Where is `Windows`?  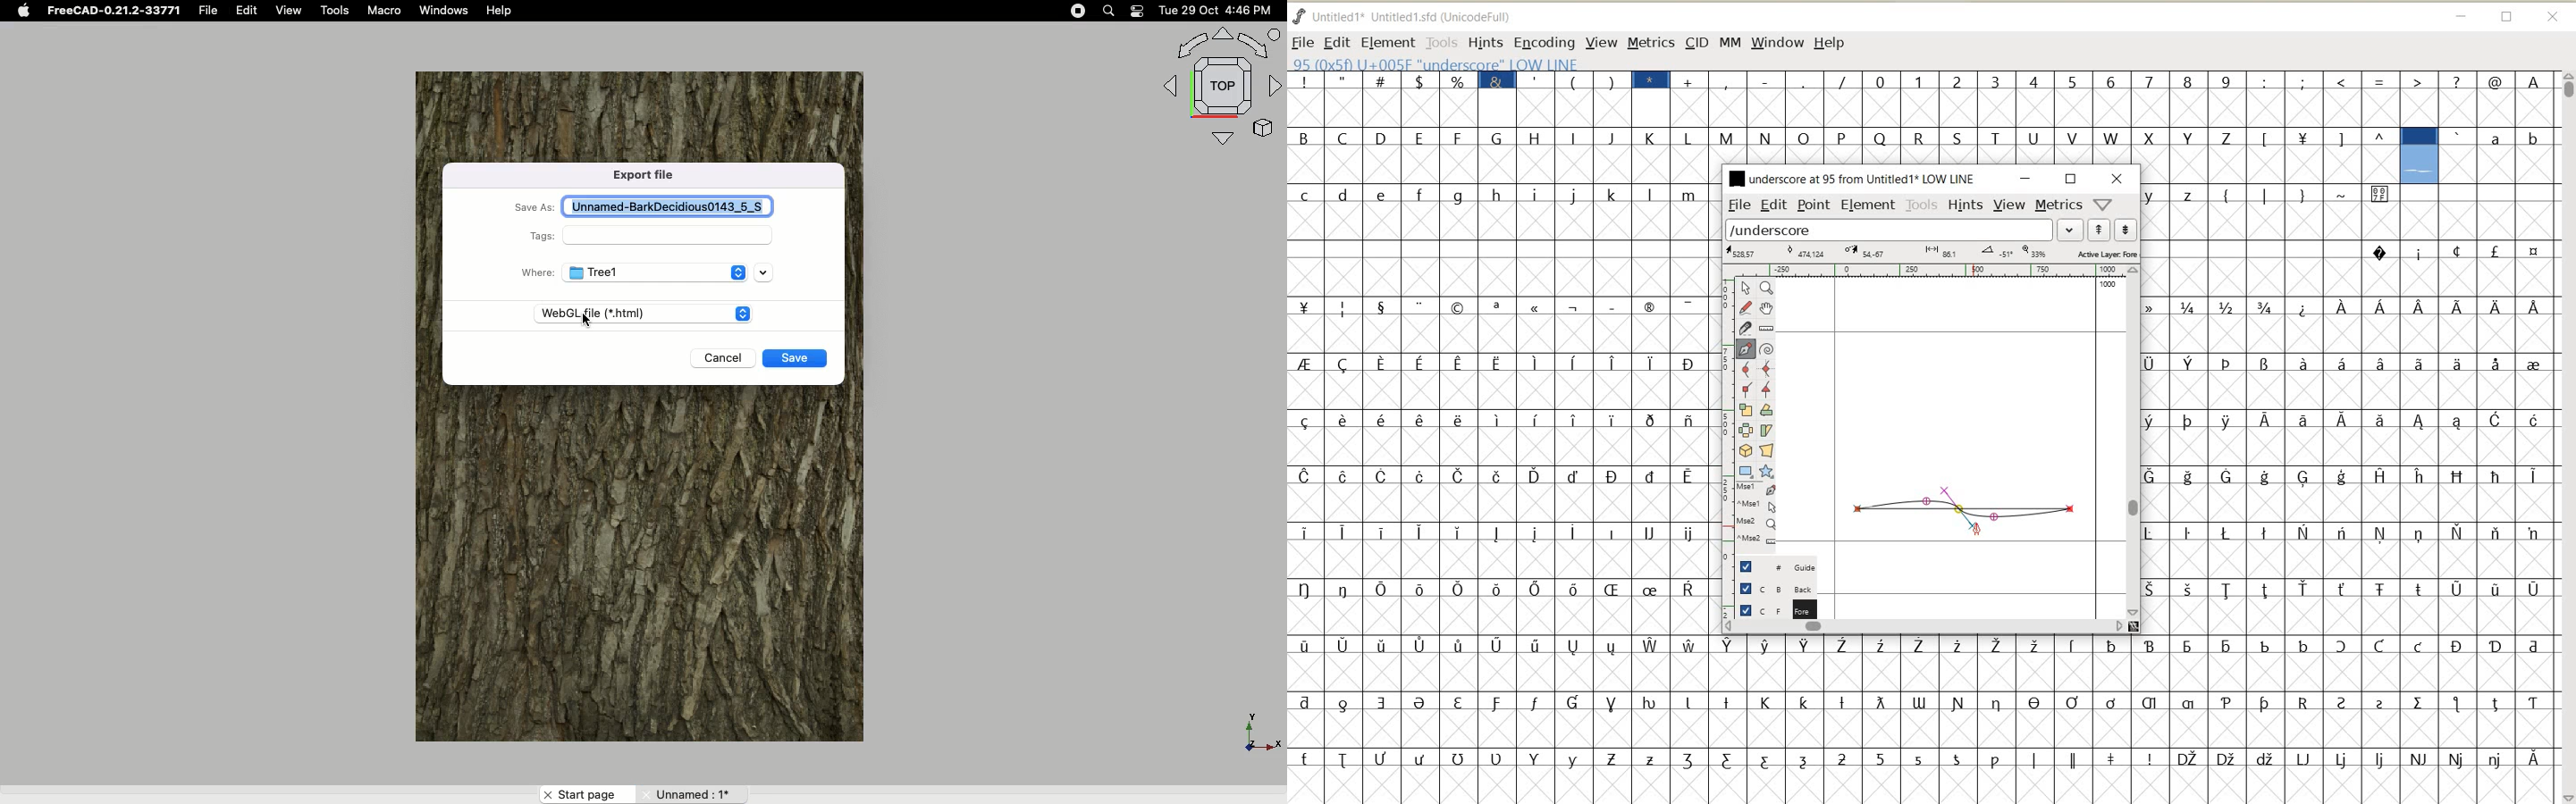 Windows is located at coordinates (449, 12).